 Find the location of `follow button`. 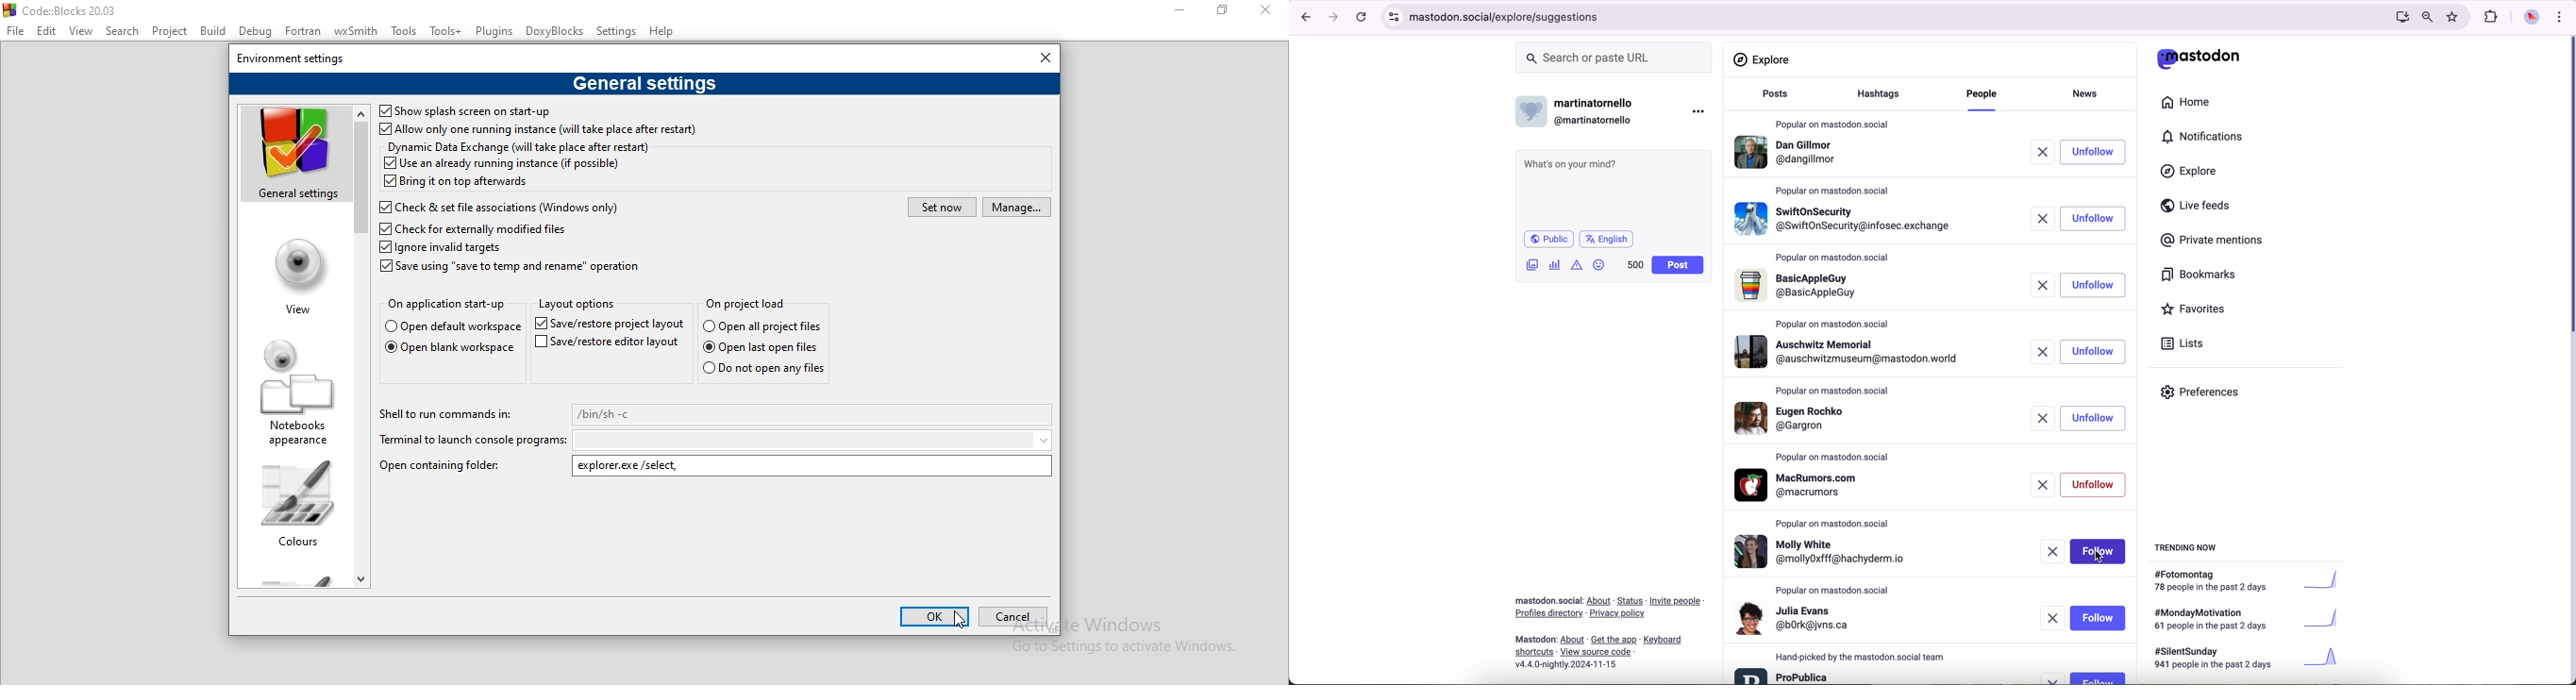

follow button is located at coordinates (2099, 618).